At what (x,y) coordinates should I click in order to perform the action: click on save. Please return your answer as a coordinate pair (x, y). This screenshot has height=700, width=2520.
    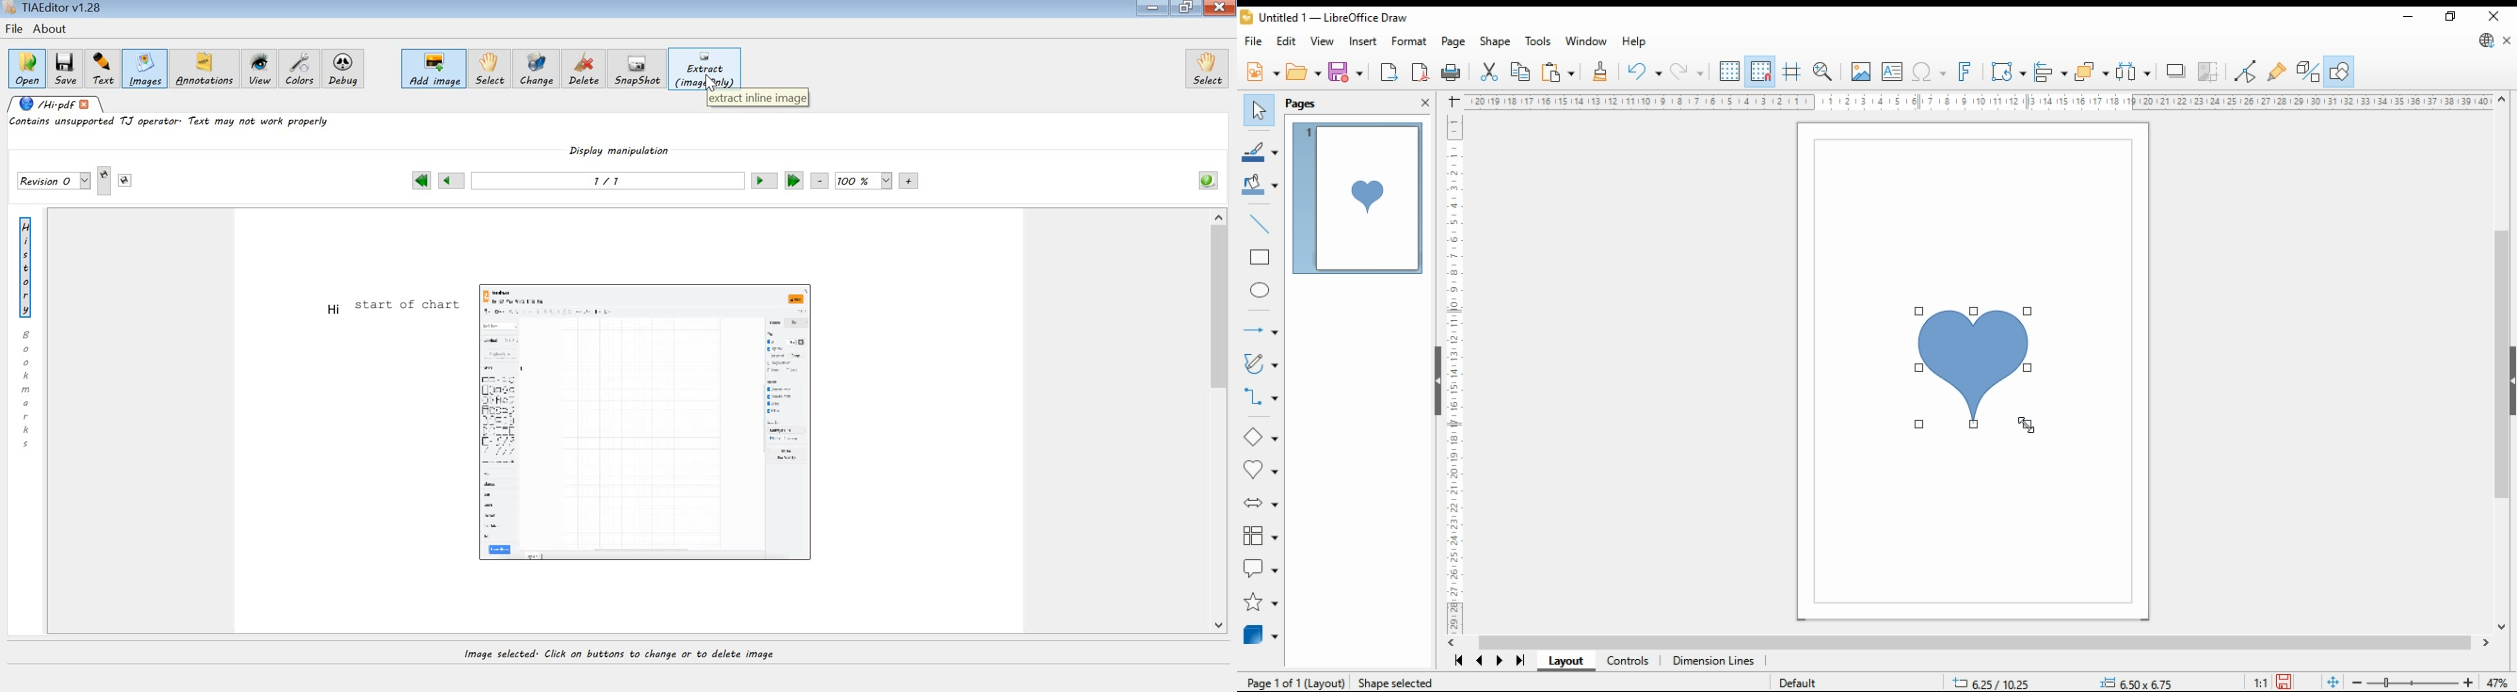
    Looking at the image, I should click on (65, 68).